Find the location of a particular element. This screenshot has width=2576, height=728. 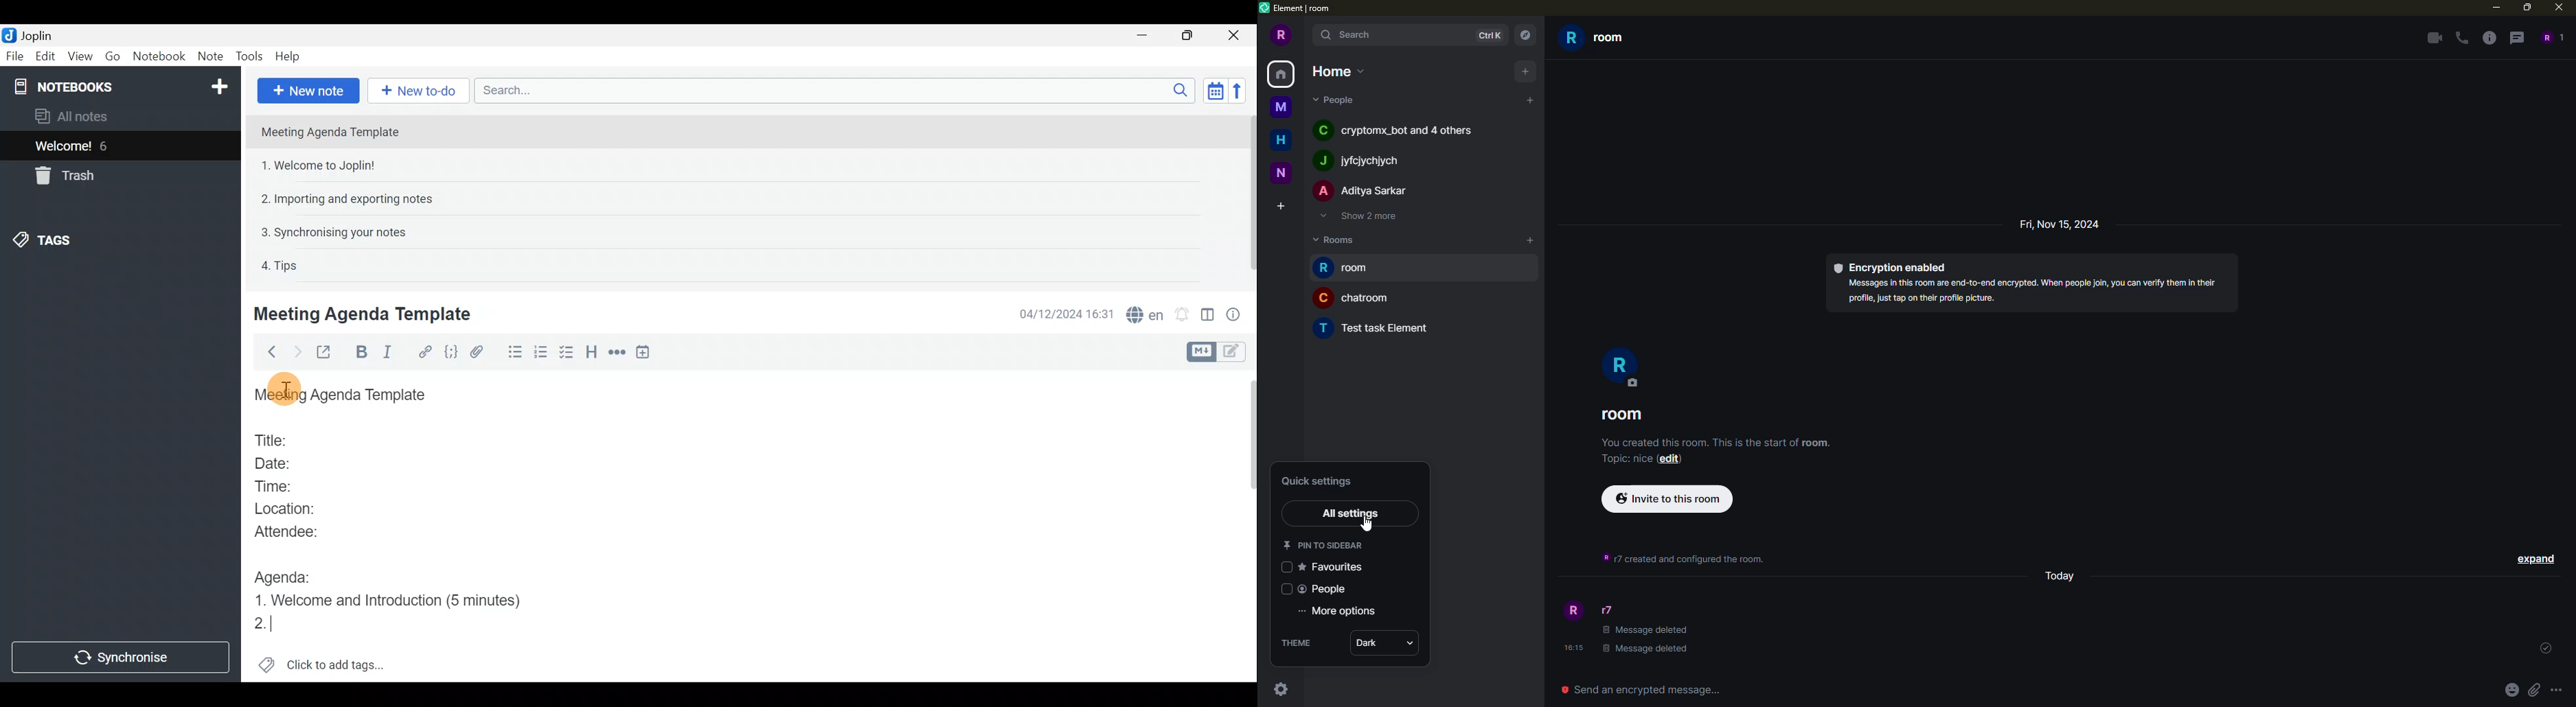

space is located at coordinates (1282, 108).